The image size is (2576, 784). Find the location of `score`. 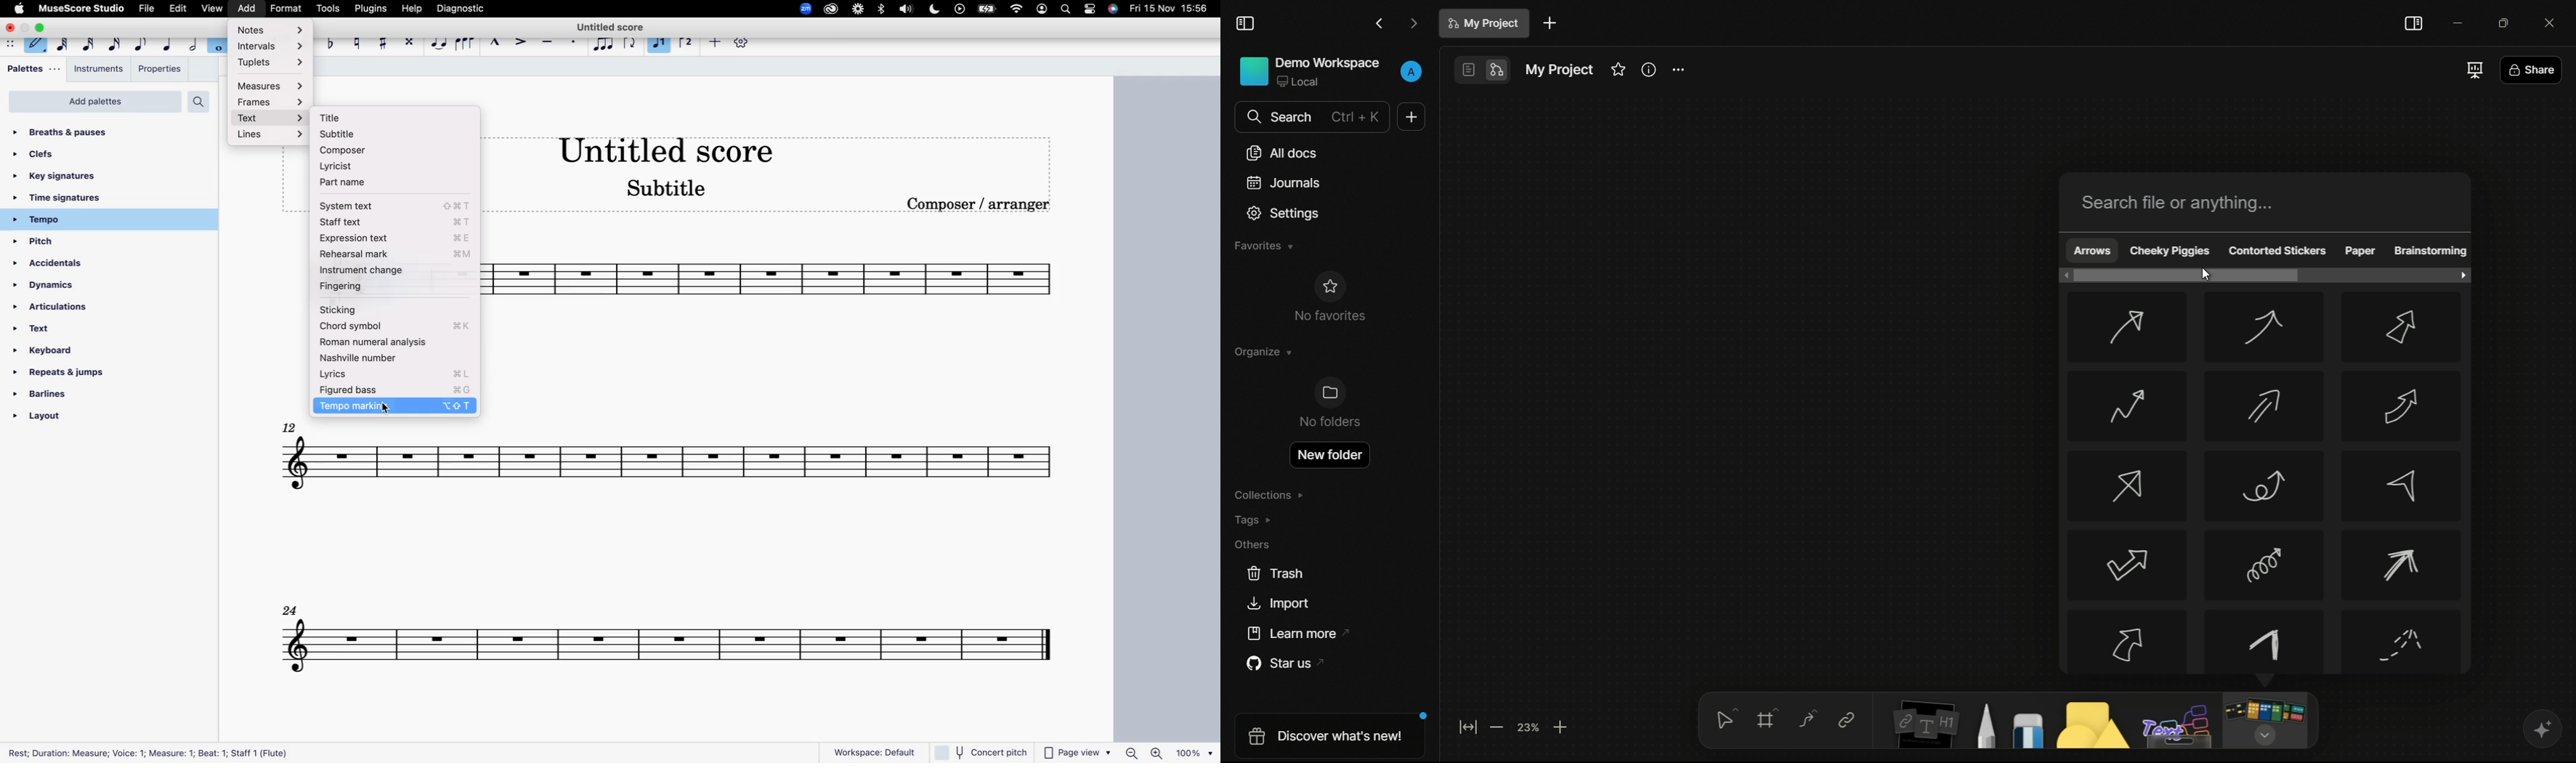

score is located at coordinates (661, 648).